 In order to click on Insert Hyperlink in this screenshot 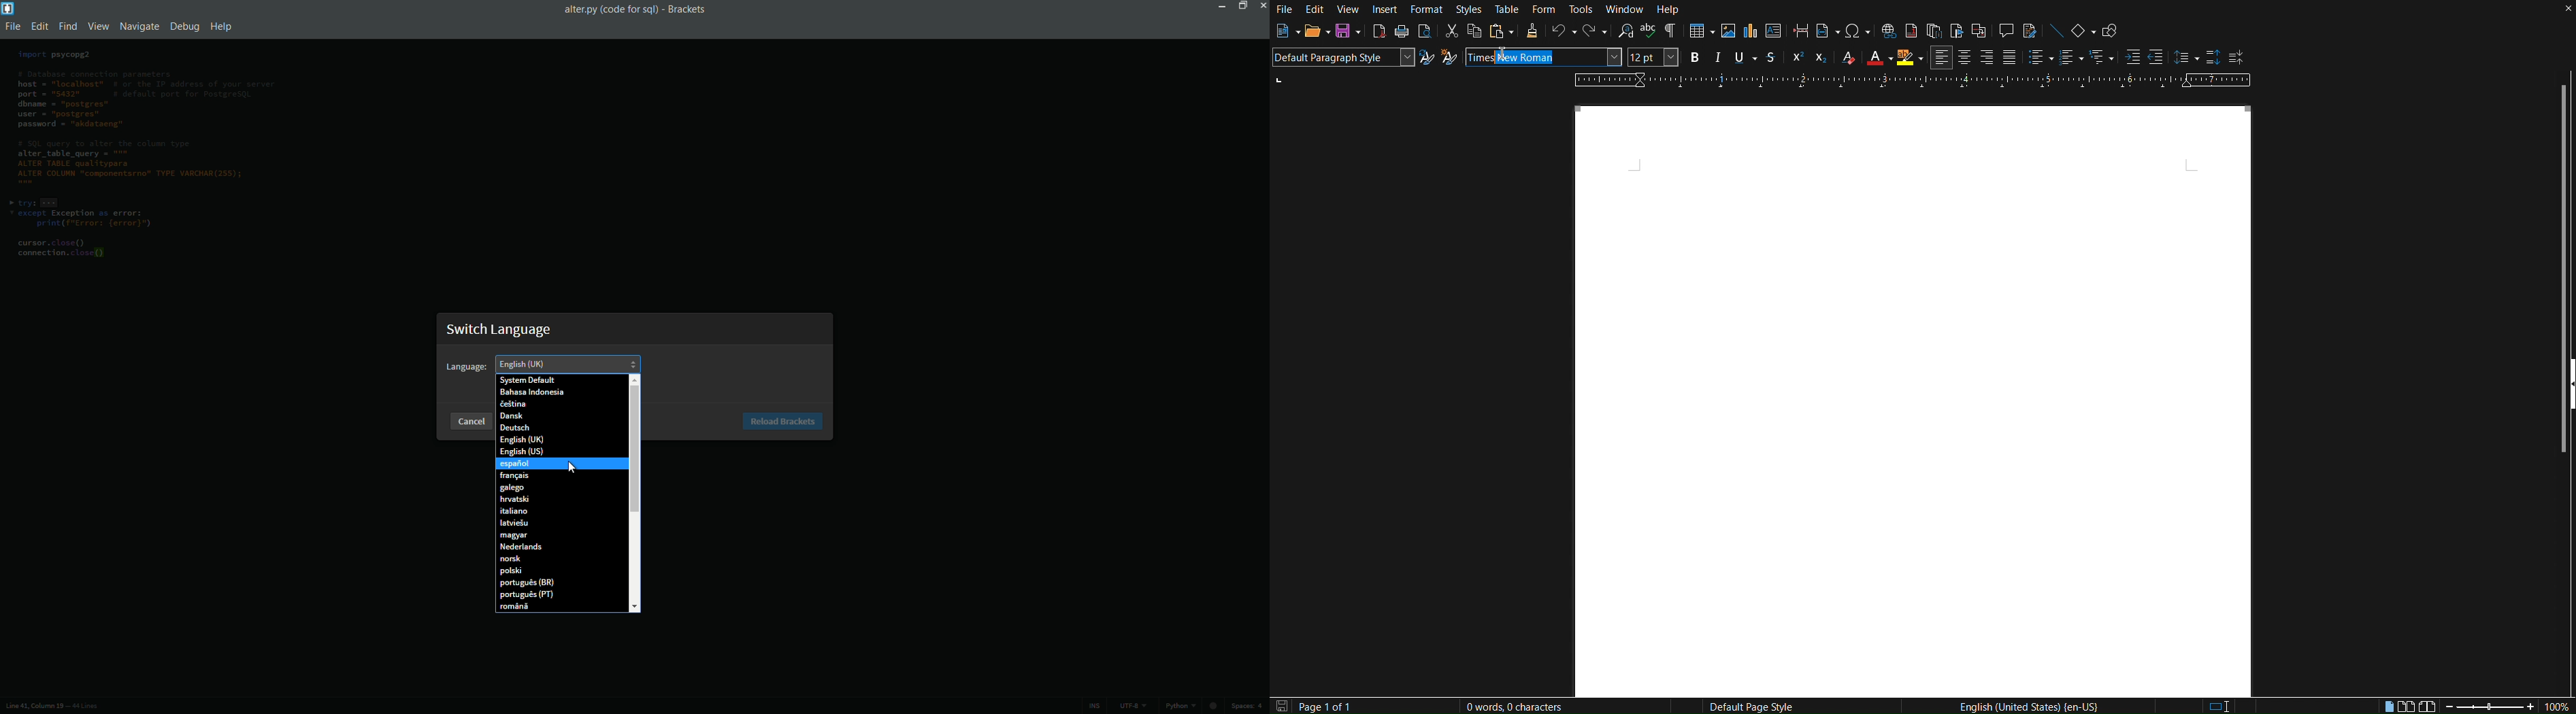, I will do `click(1888, 33)`.